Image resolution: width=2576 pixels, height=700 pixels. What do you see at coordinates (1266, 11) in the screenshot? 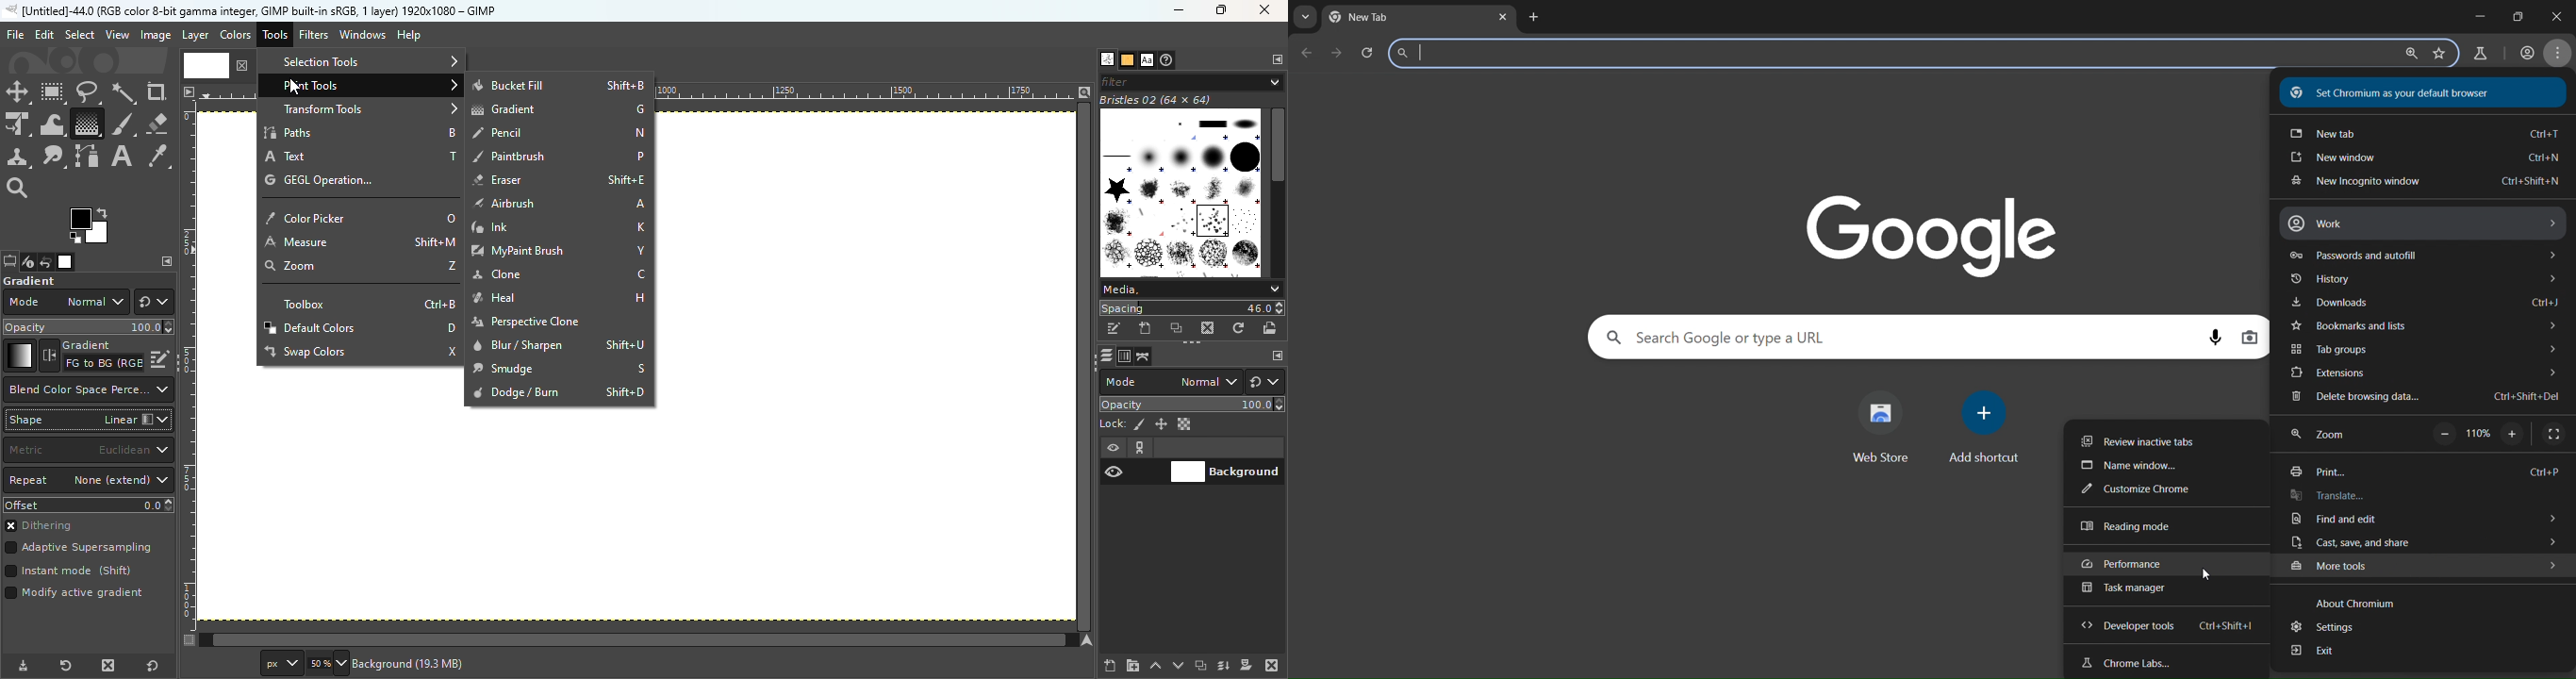
I see `Close` at bounding box center [1266, 11].